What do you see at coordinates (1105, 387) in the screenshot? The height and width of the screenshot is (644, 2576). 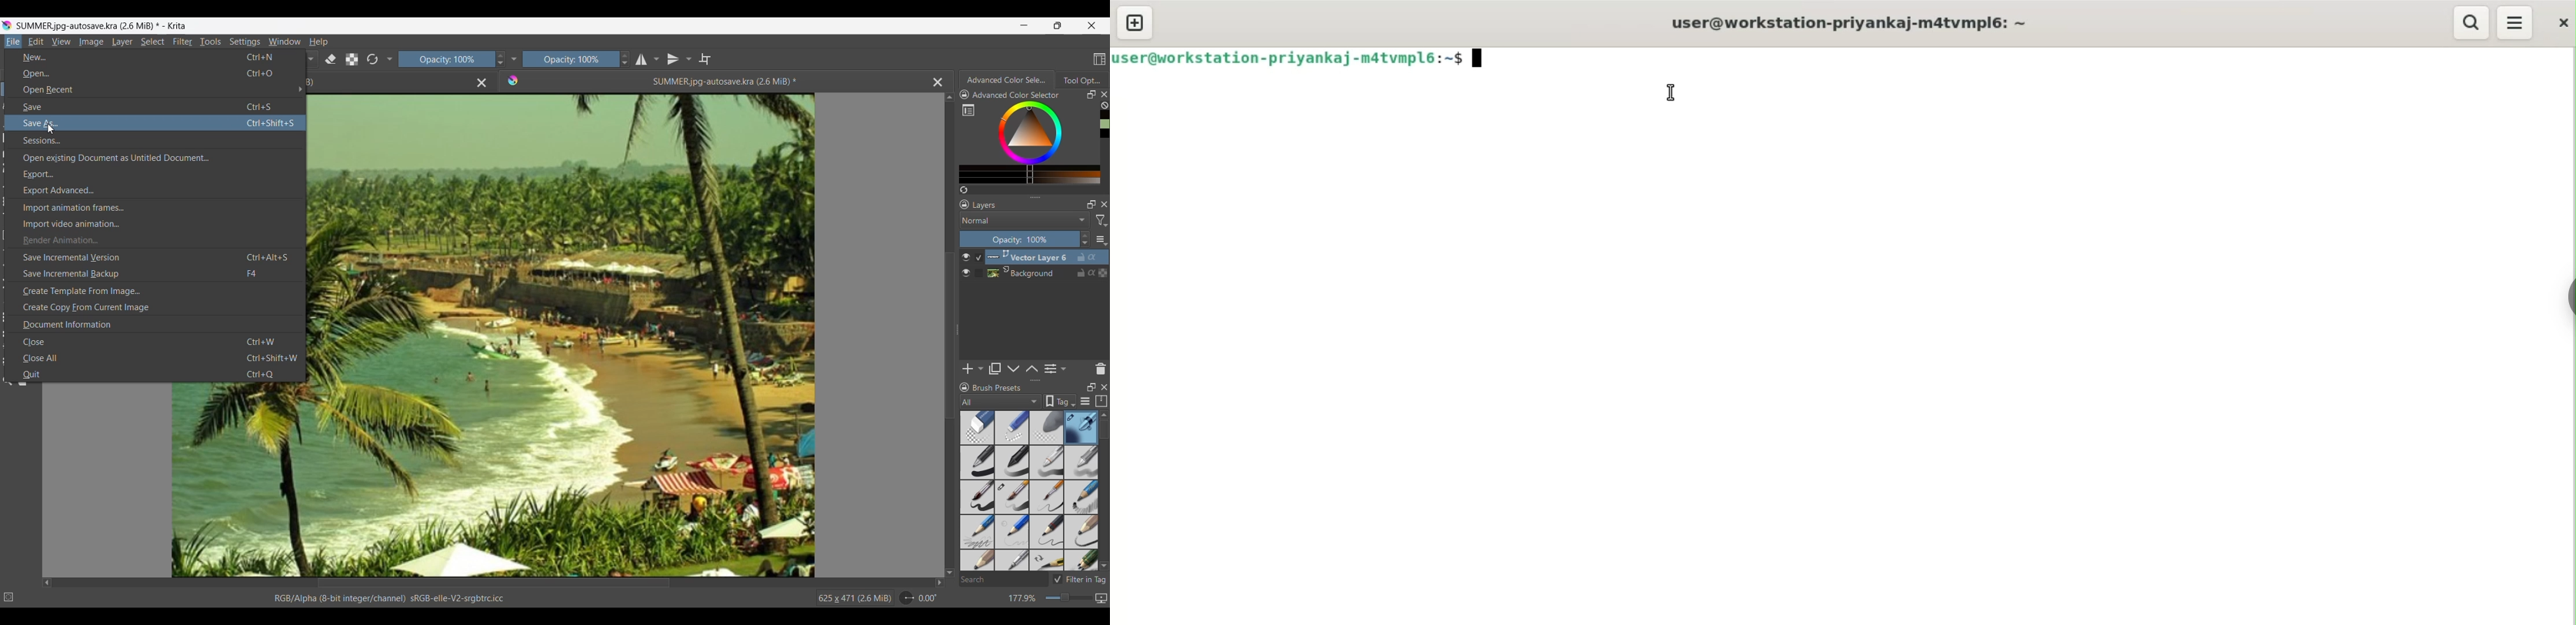 I see `Close panel` at bounding box center [1105, 387].